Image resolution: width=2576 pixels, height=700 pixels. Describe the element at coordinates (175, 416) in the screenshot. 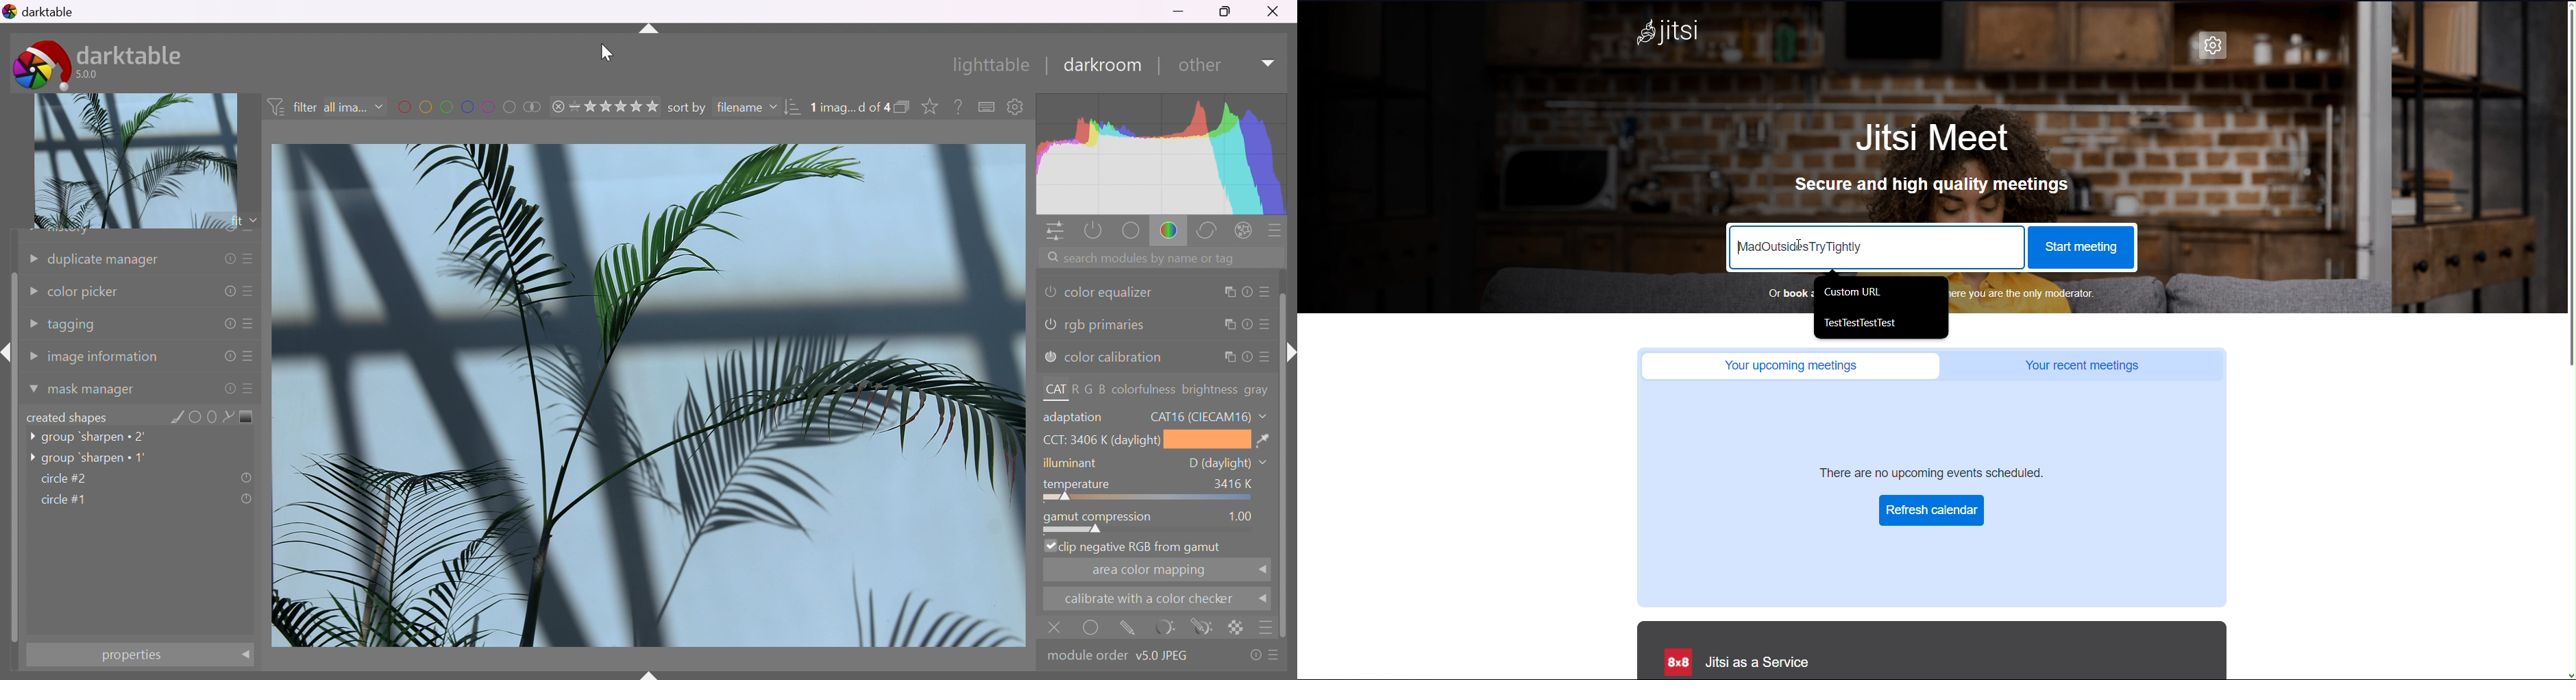

I see `add brush` at that location.